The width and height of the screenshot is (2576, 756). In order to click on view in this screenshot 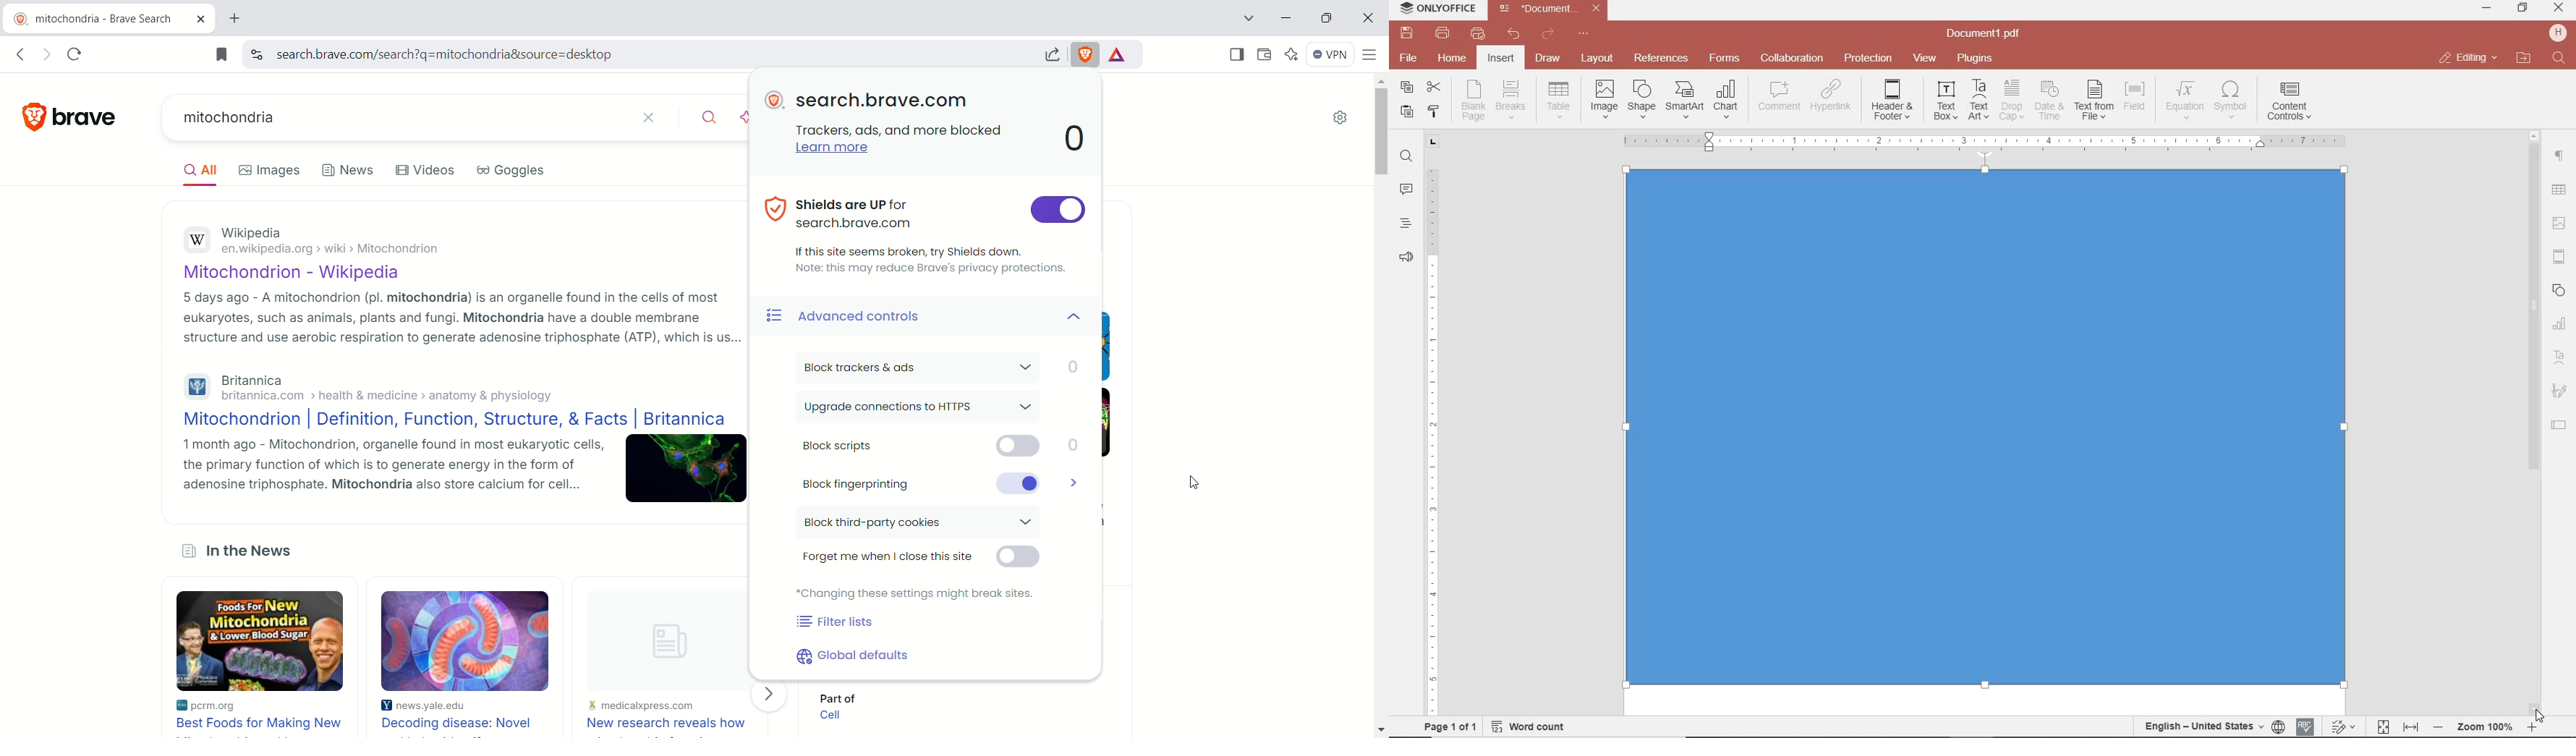, I will do `click(1925, 59)`.